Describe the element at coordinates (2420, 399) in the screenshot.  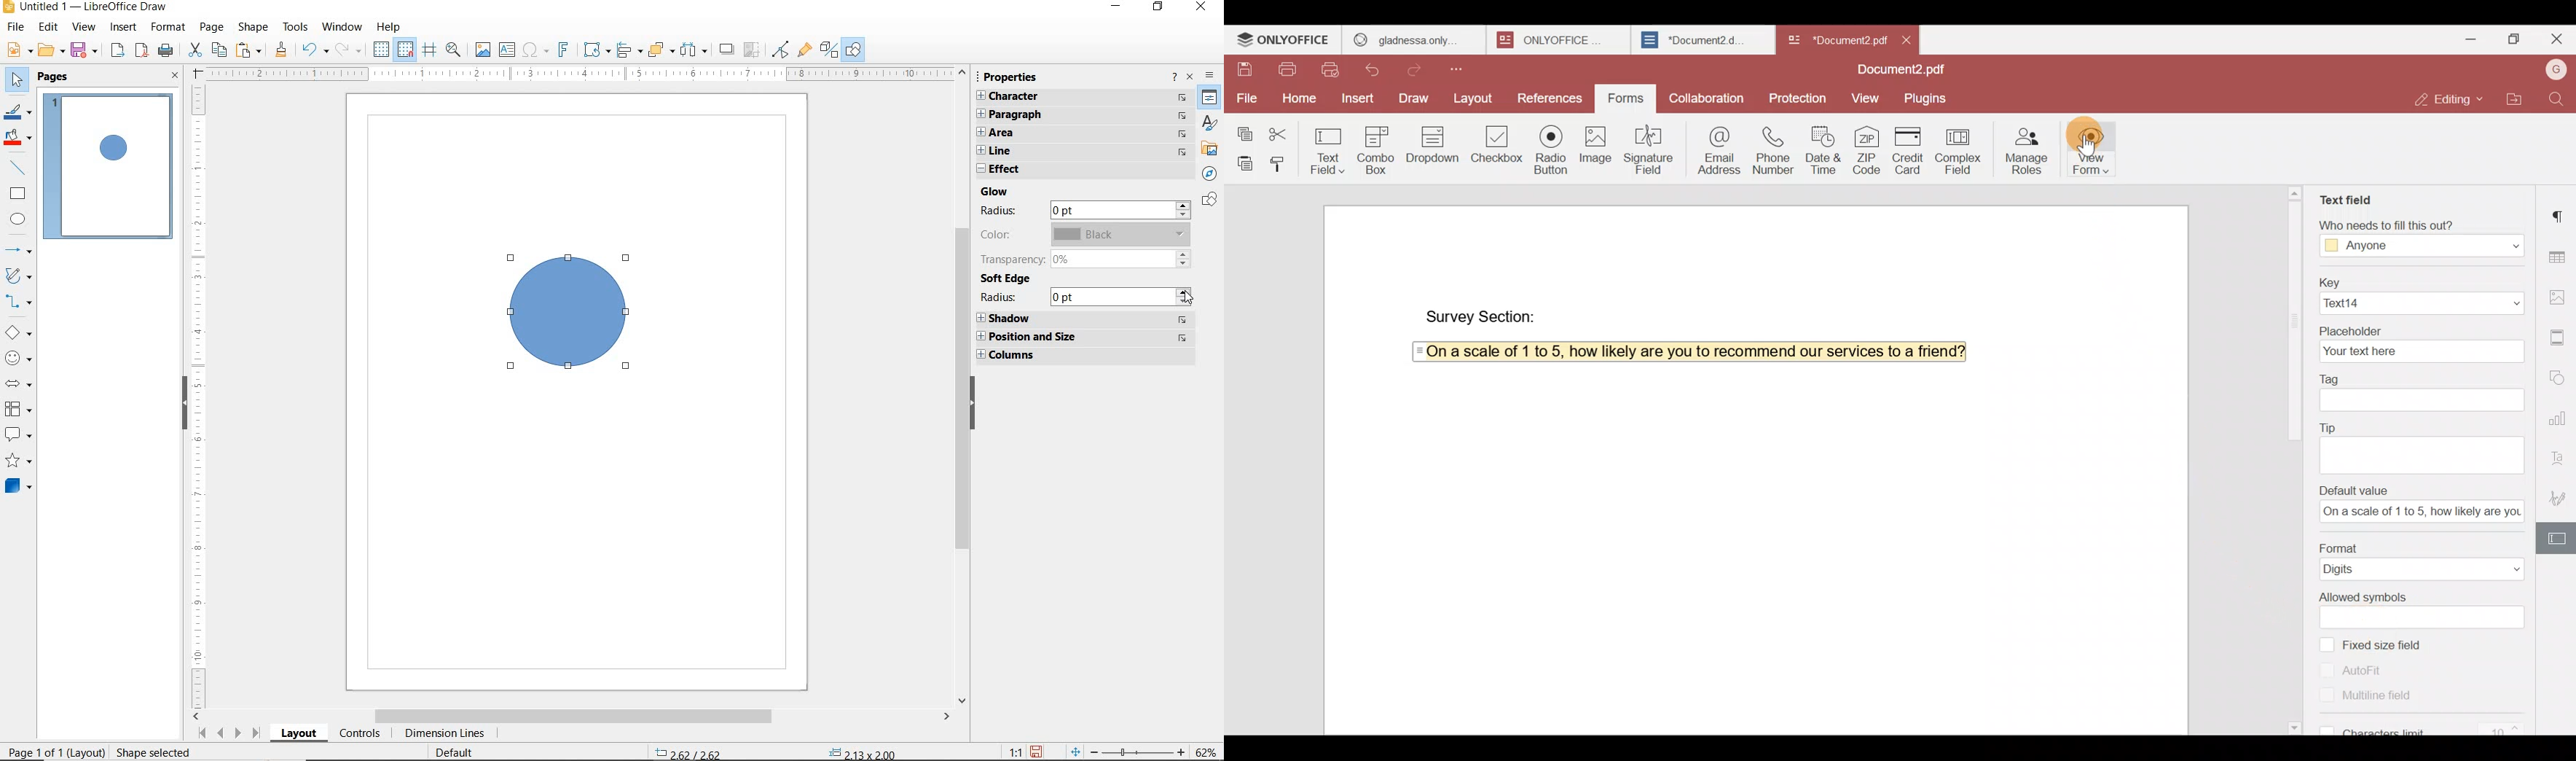
I see `textbox` at that location.